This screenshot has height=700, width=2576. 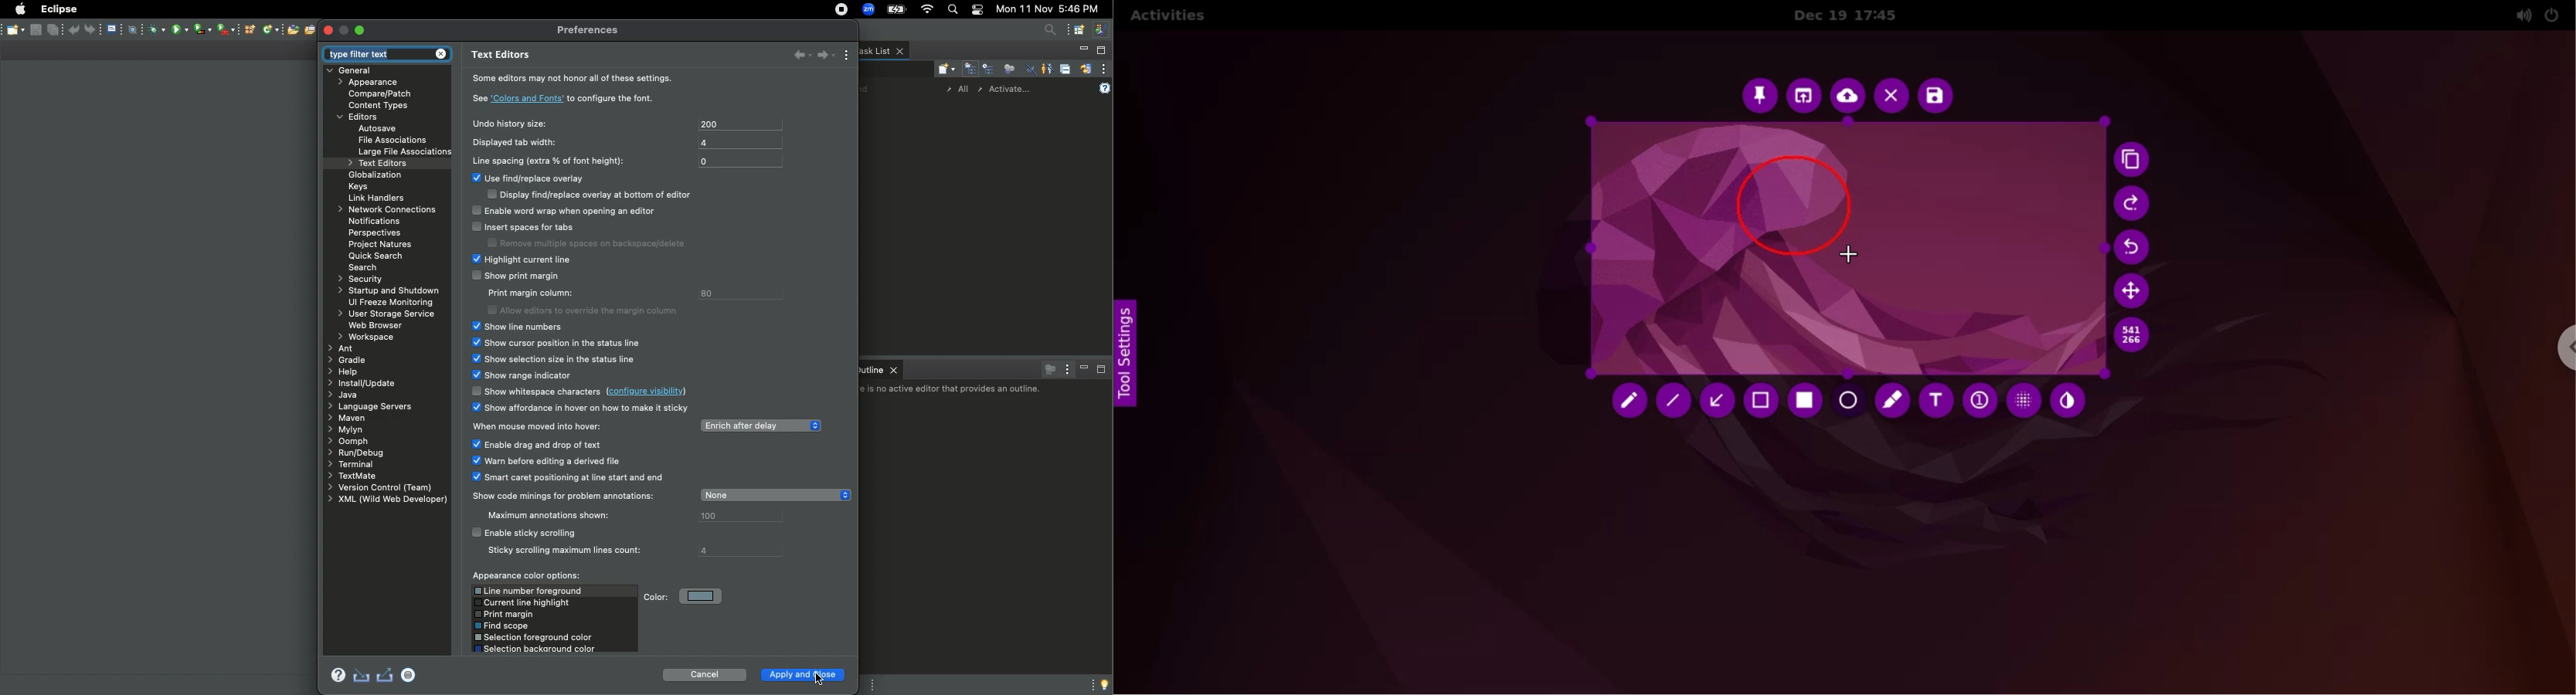 I want to click on Autosave, so click(x=390, y=128).